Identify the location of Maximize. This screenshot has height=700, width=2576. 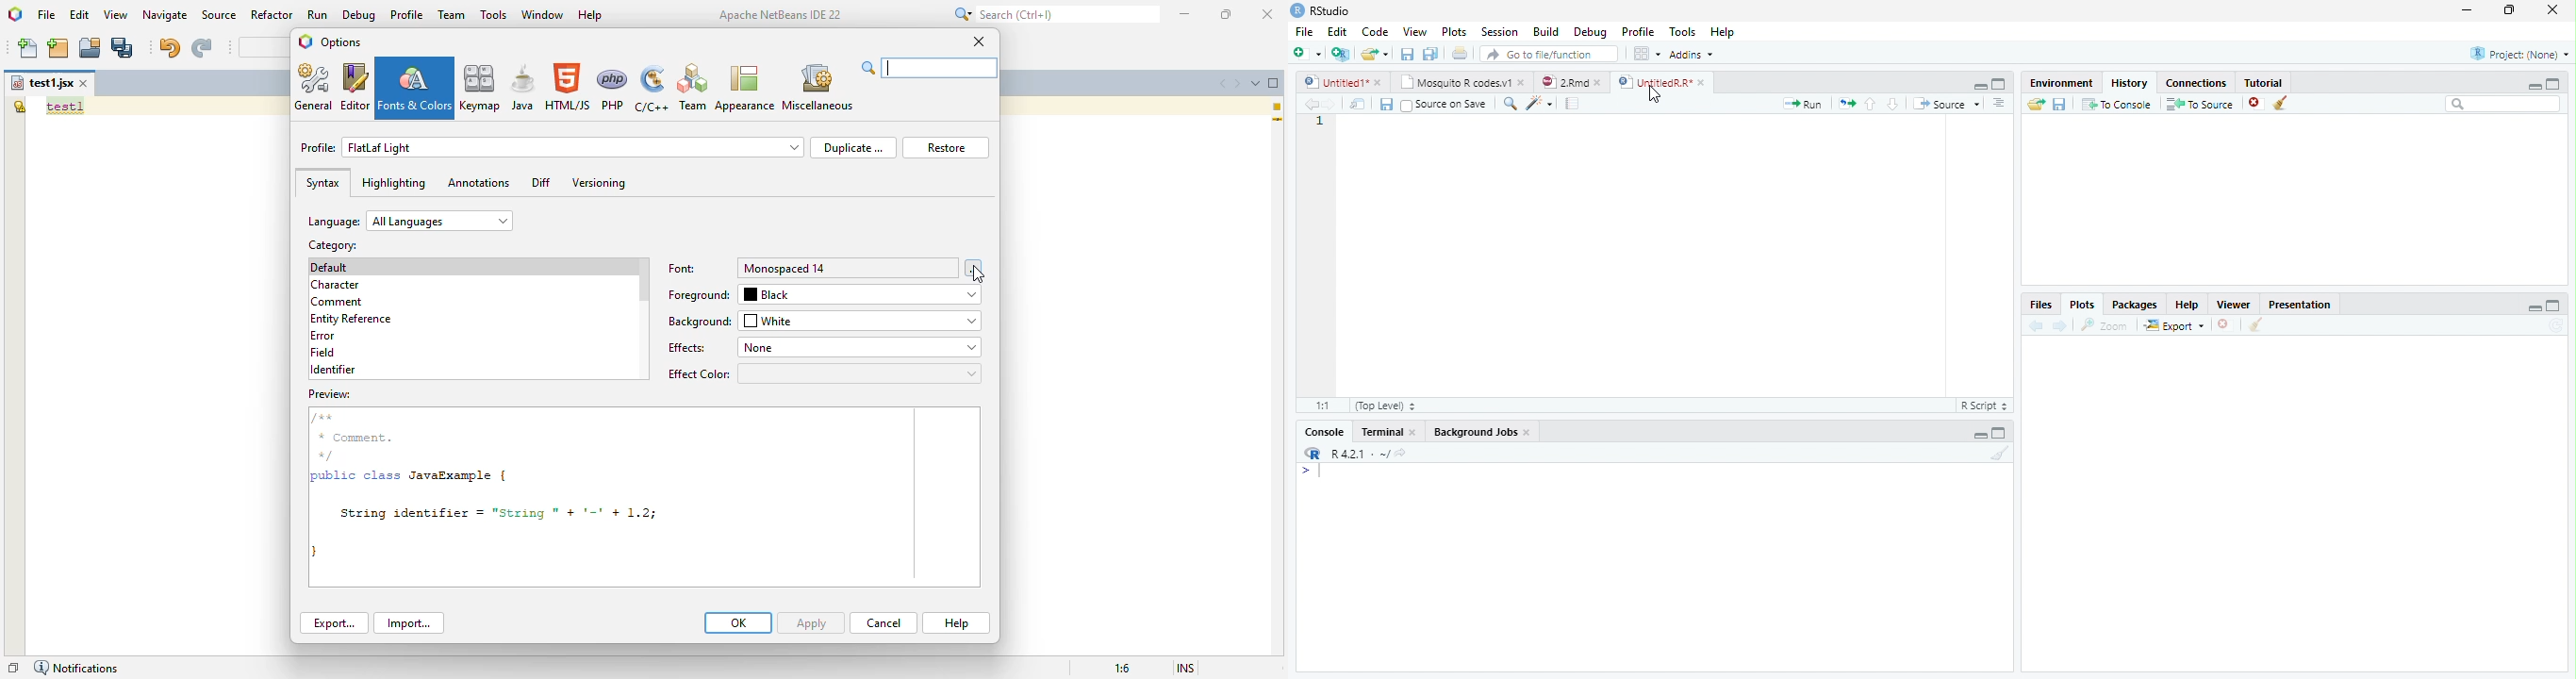
(2510, 12).